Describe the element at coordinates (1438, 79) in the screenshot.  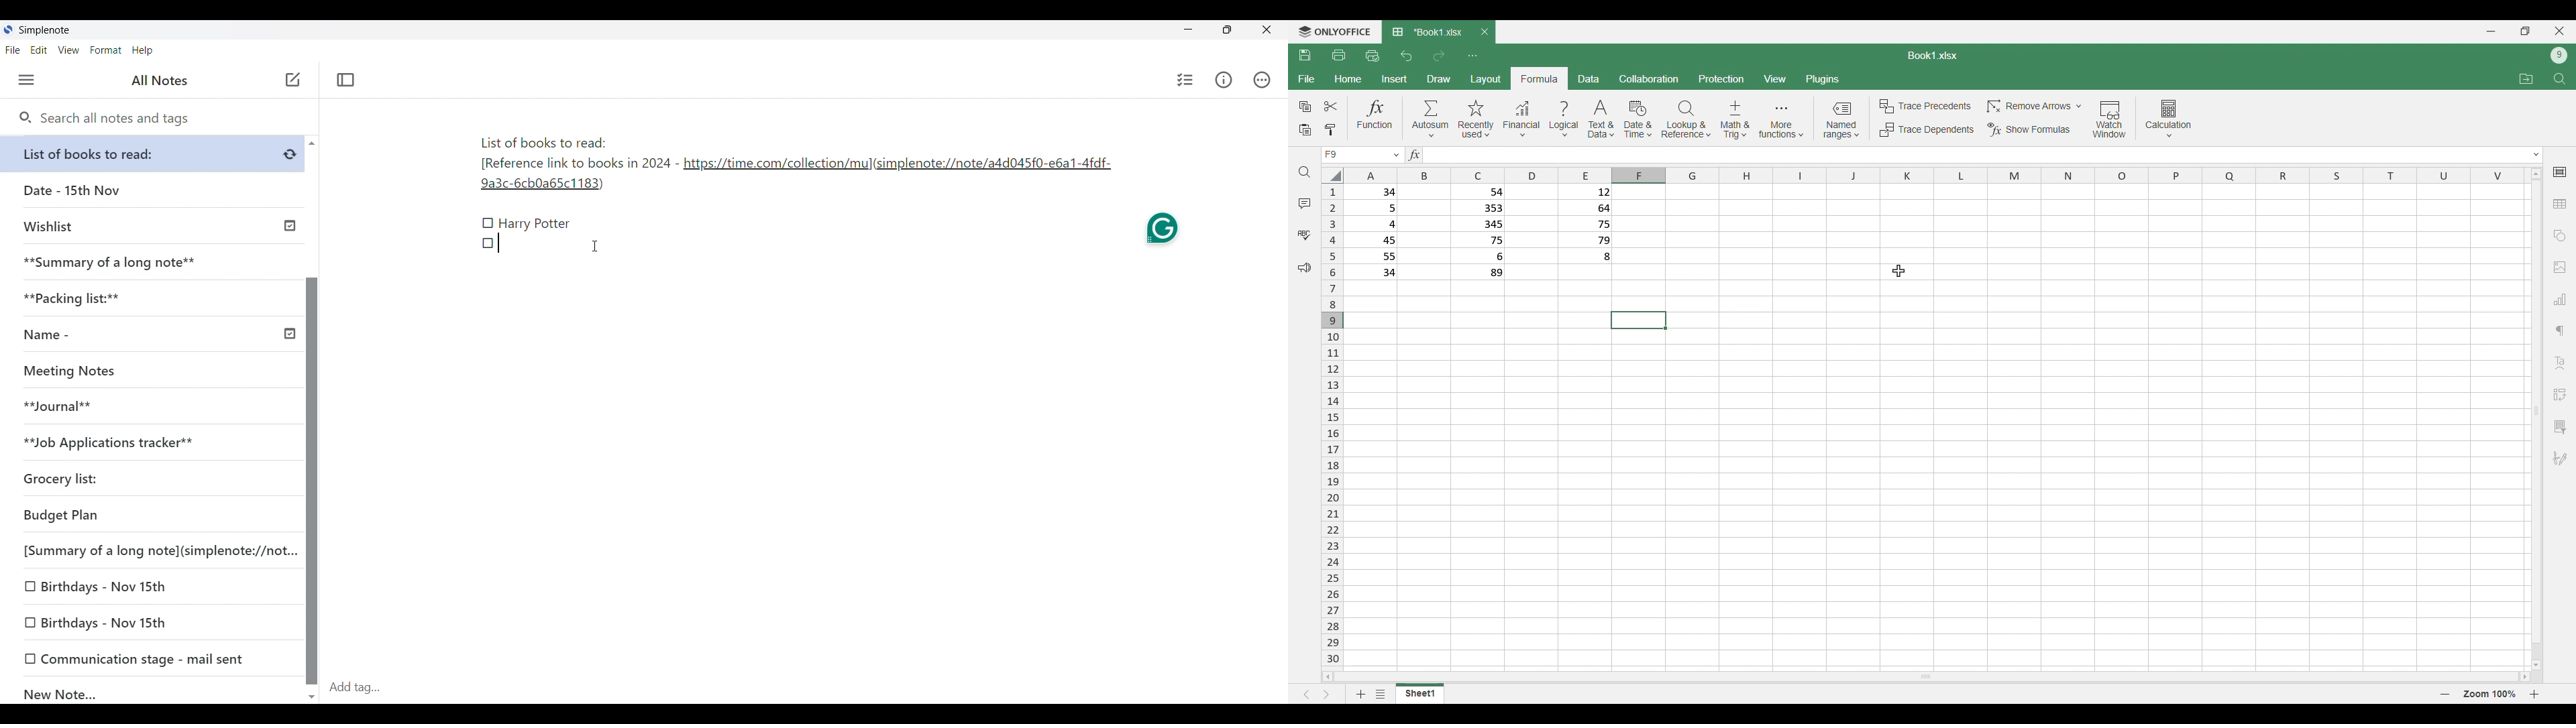
I see `Draw menu` at that location.